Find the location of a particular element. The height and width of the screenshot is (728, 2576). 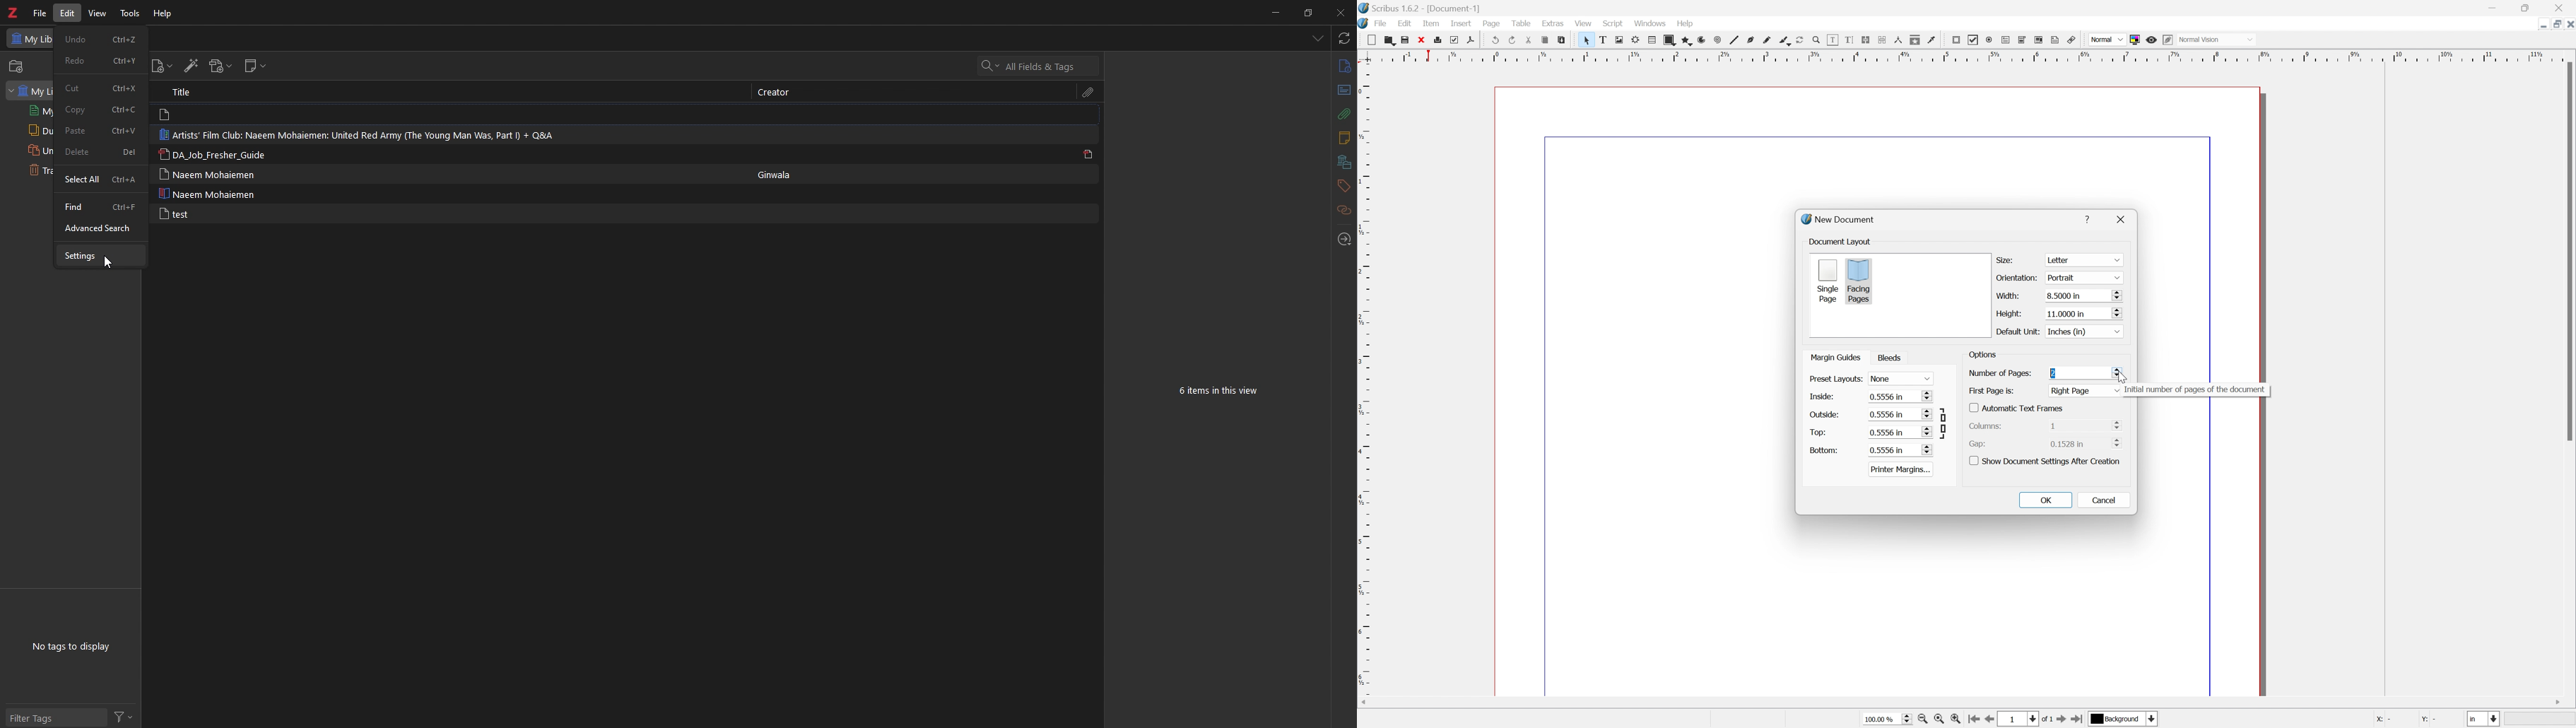

Advanced Search is located at coordinates (95, 229).